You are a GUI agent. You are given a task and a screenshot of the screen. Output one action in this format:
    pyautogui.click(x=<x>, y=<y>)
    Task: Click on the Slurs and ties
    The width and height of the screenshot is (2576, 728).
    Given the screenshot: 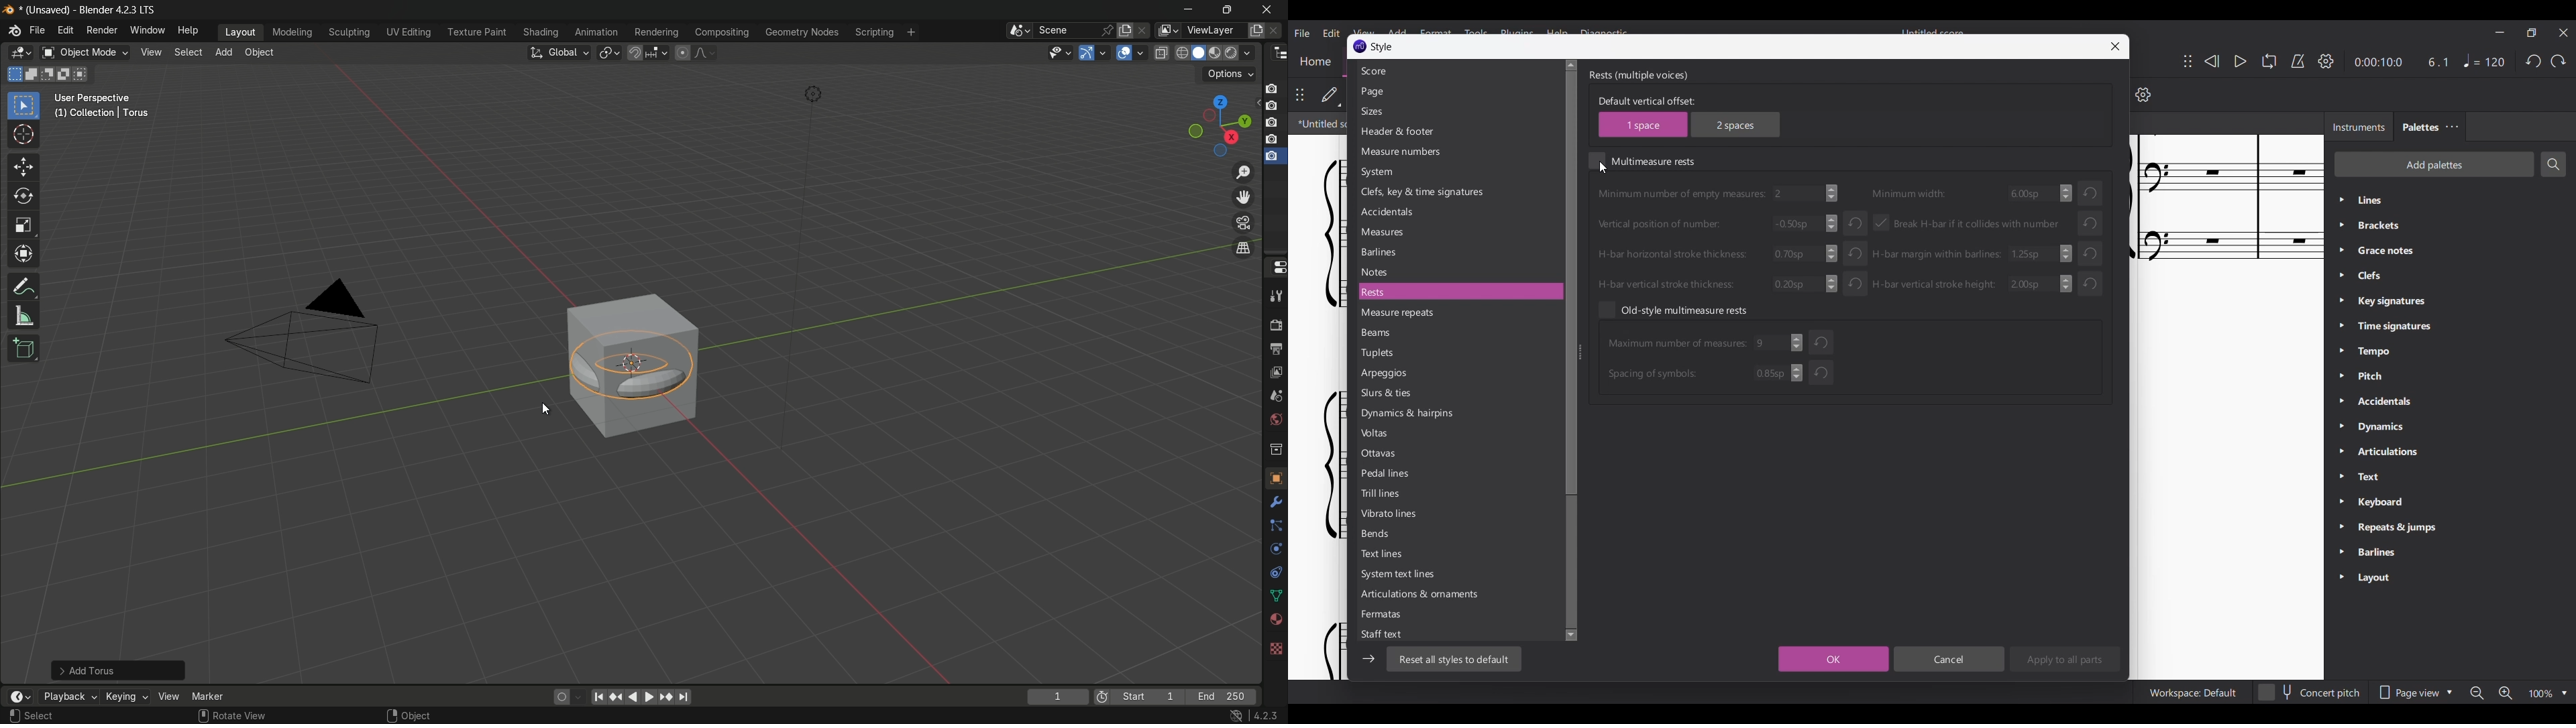 What is the action you would take?
    pyautogui.click(x=1458, y=394)
    